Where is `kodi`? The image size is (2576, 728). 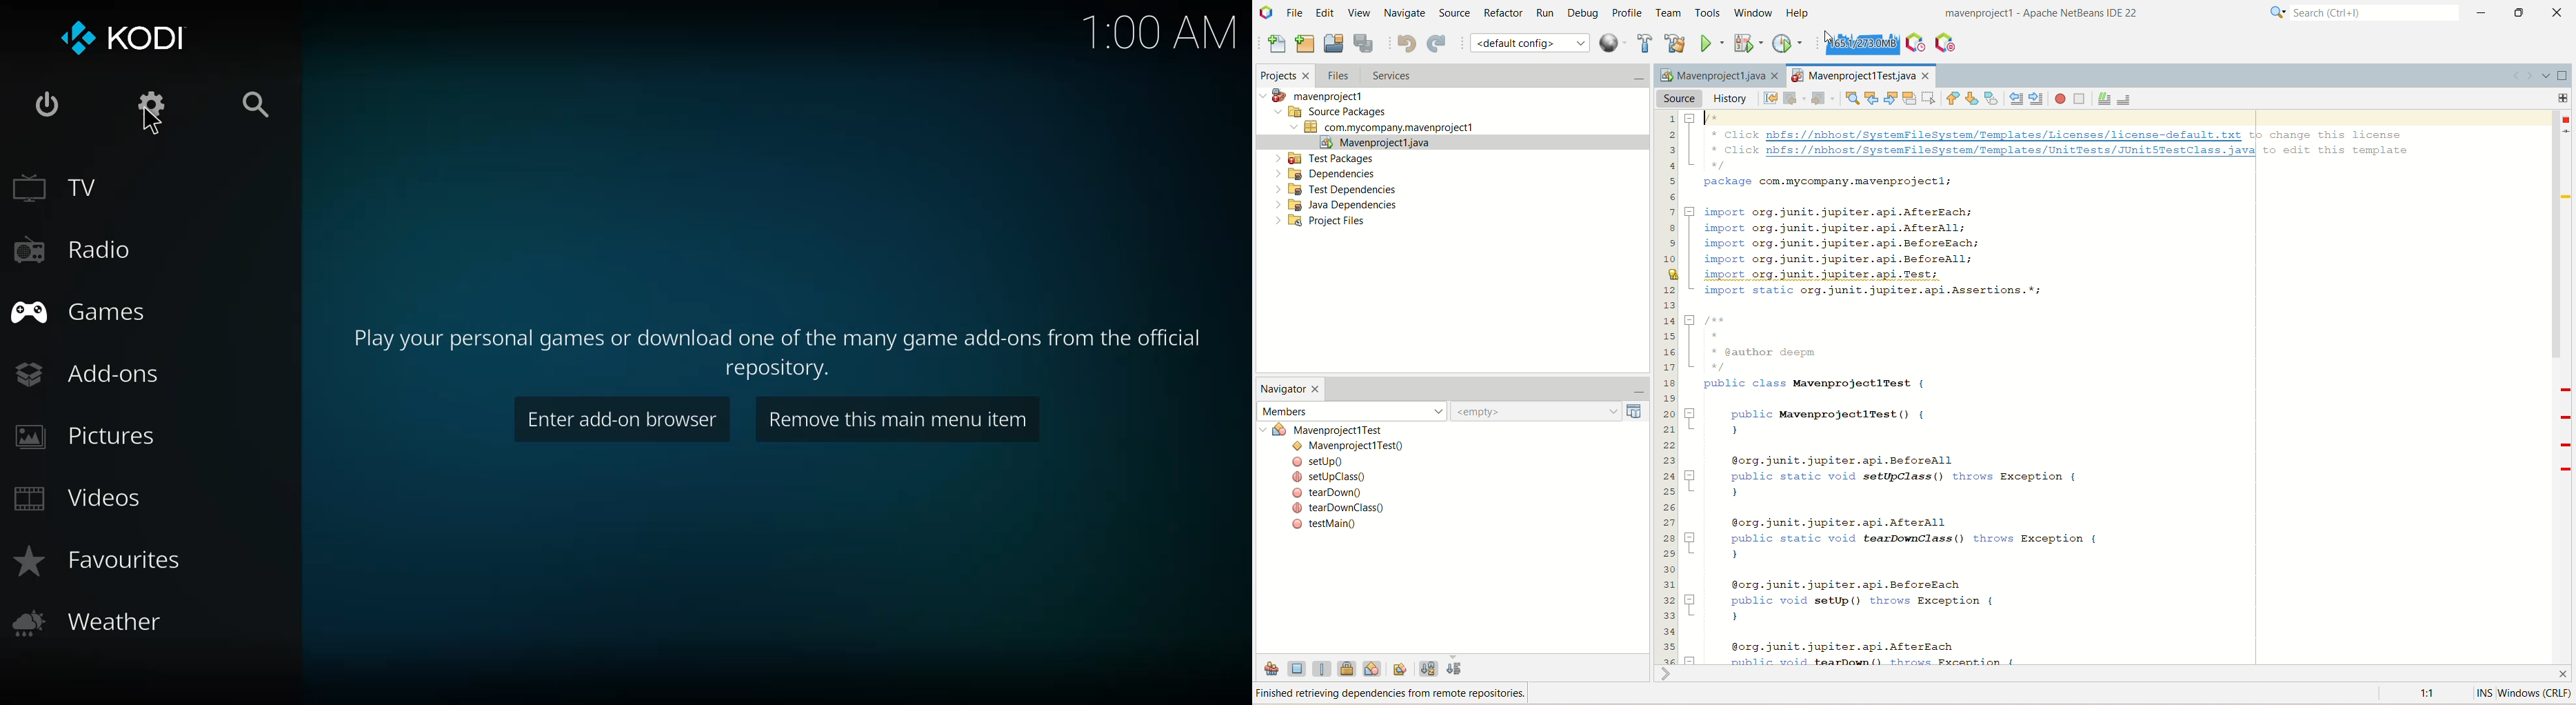 kodi is located at coordinates (126, 37).